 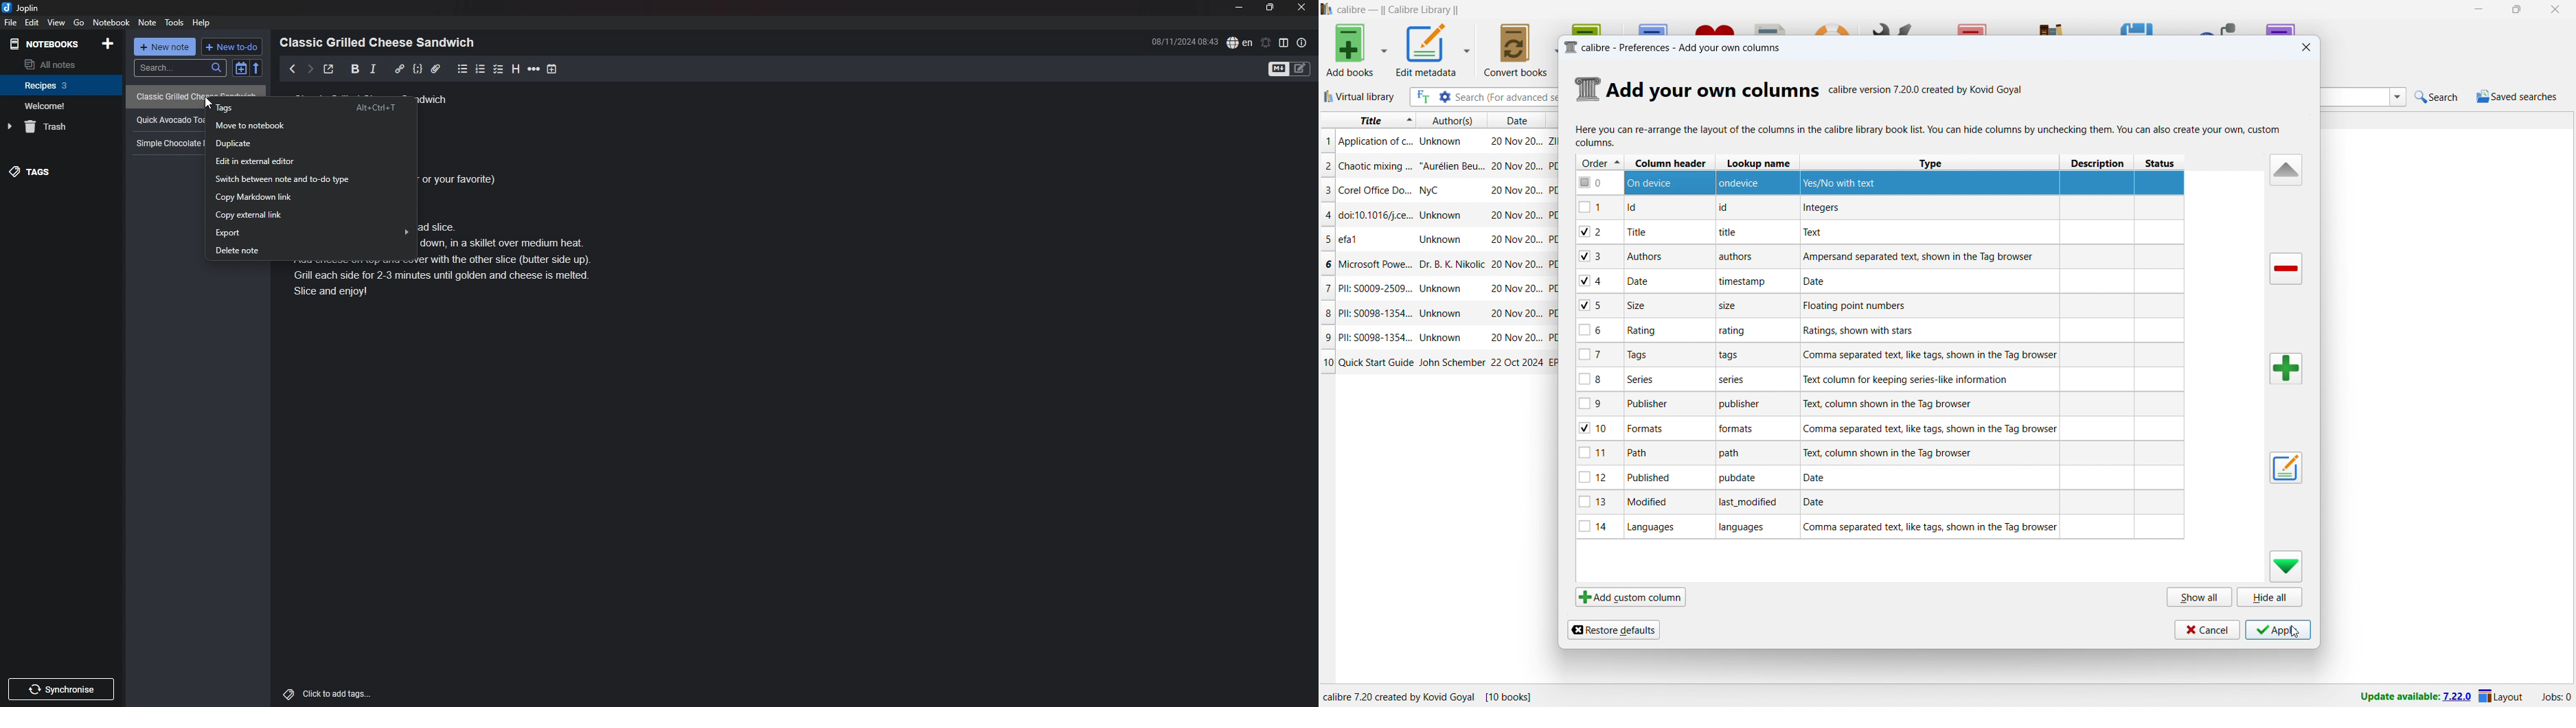 I want to click on notebook, so click(x=60, y=106).